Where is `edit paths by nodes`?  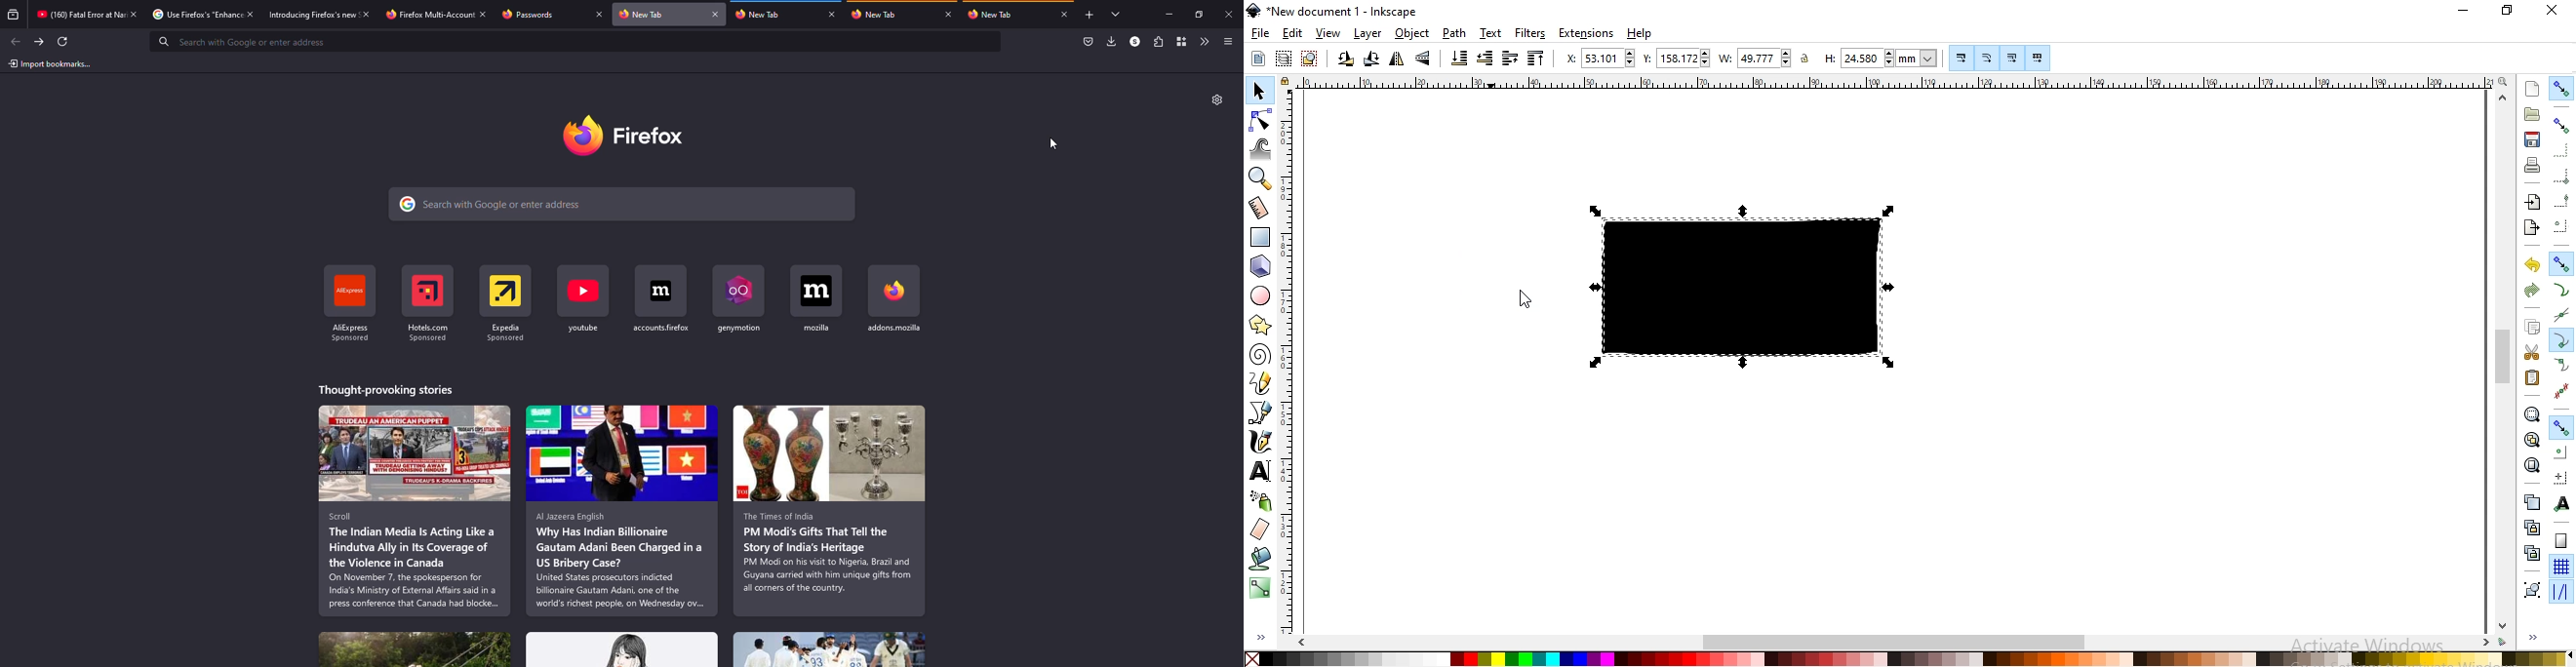
edit paths by nodes is located at coordinates (1261, 121).